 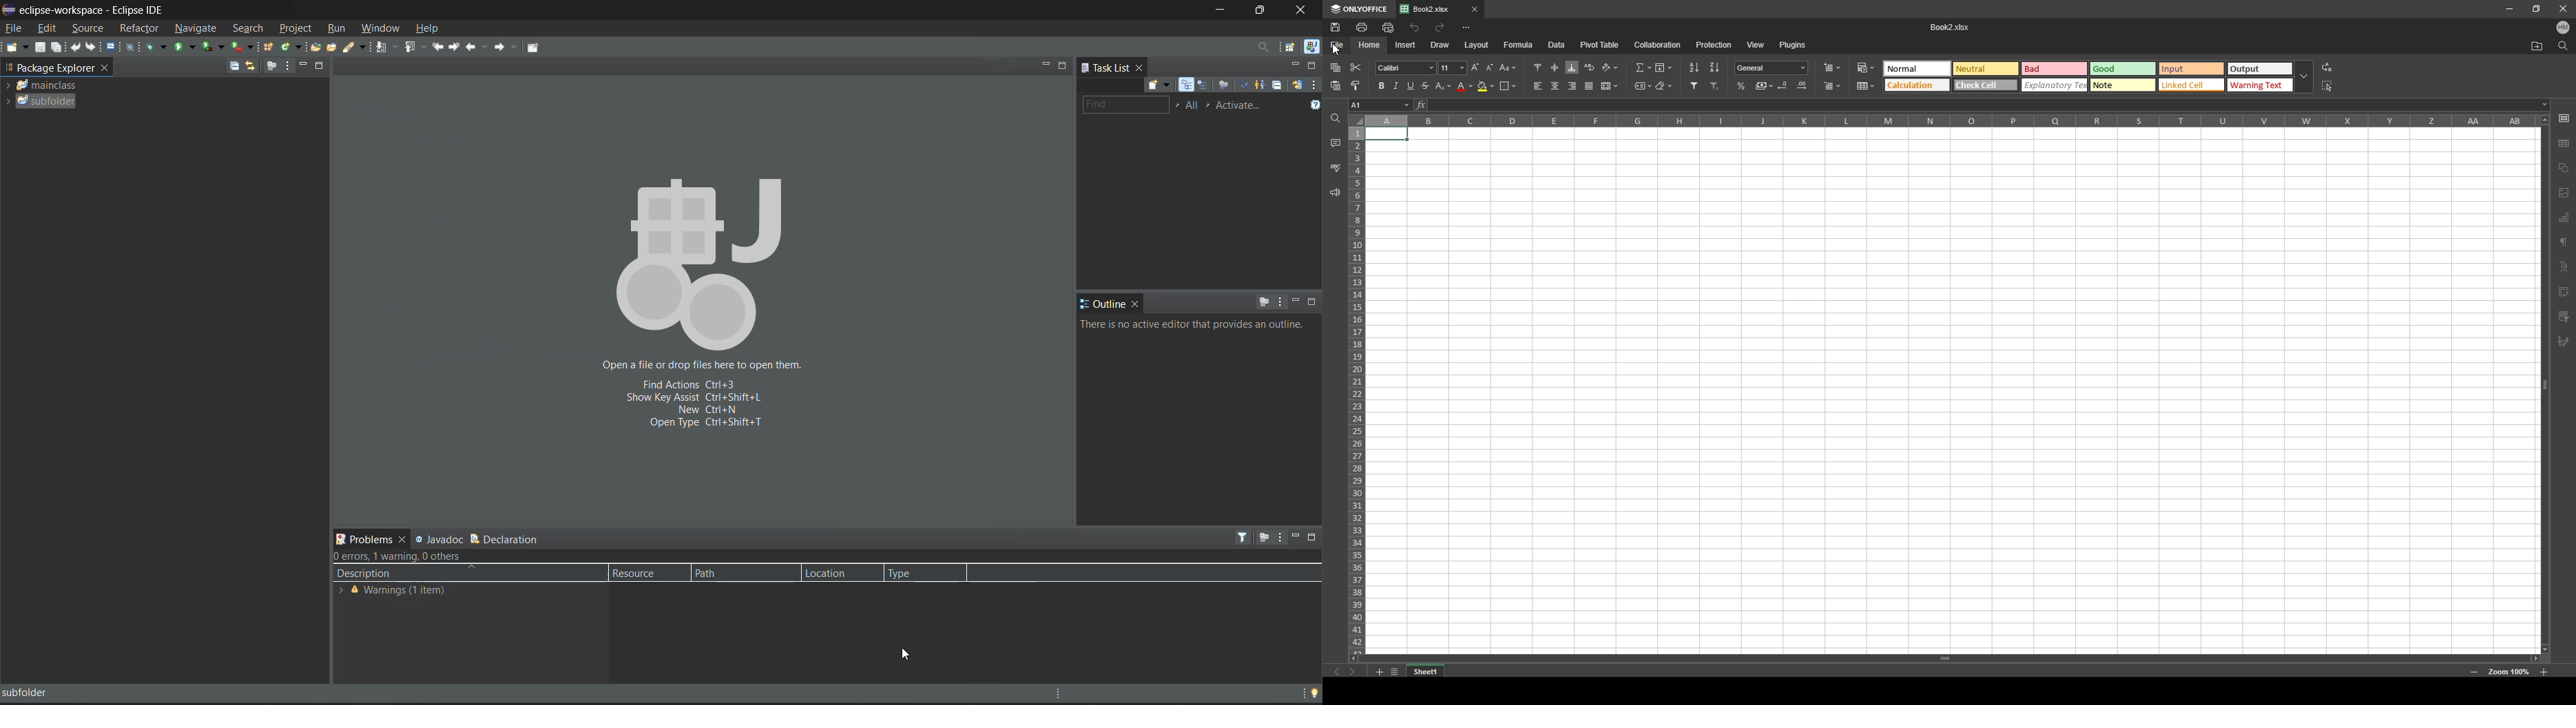 I want to click on zoom out, so click(x=2474, y=672).